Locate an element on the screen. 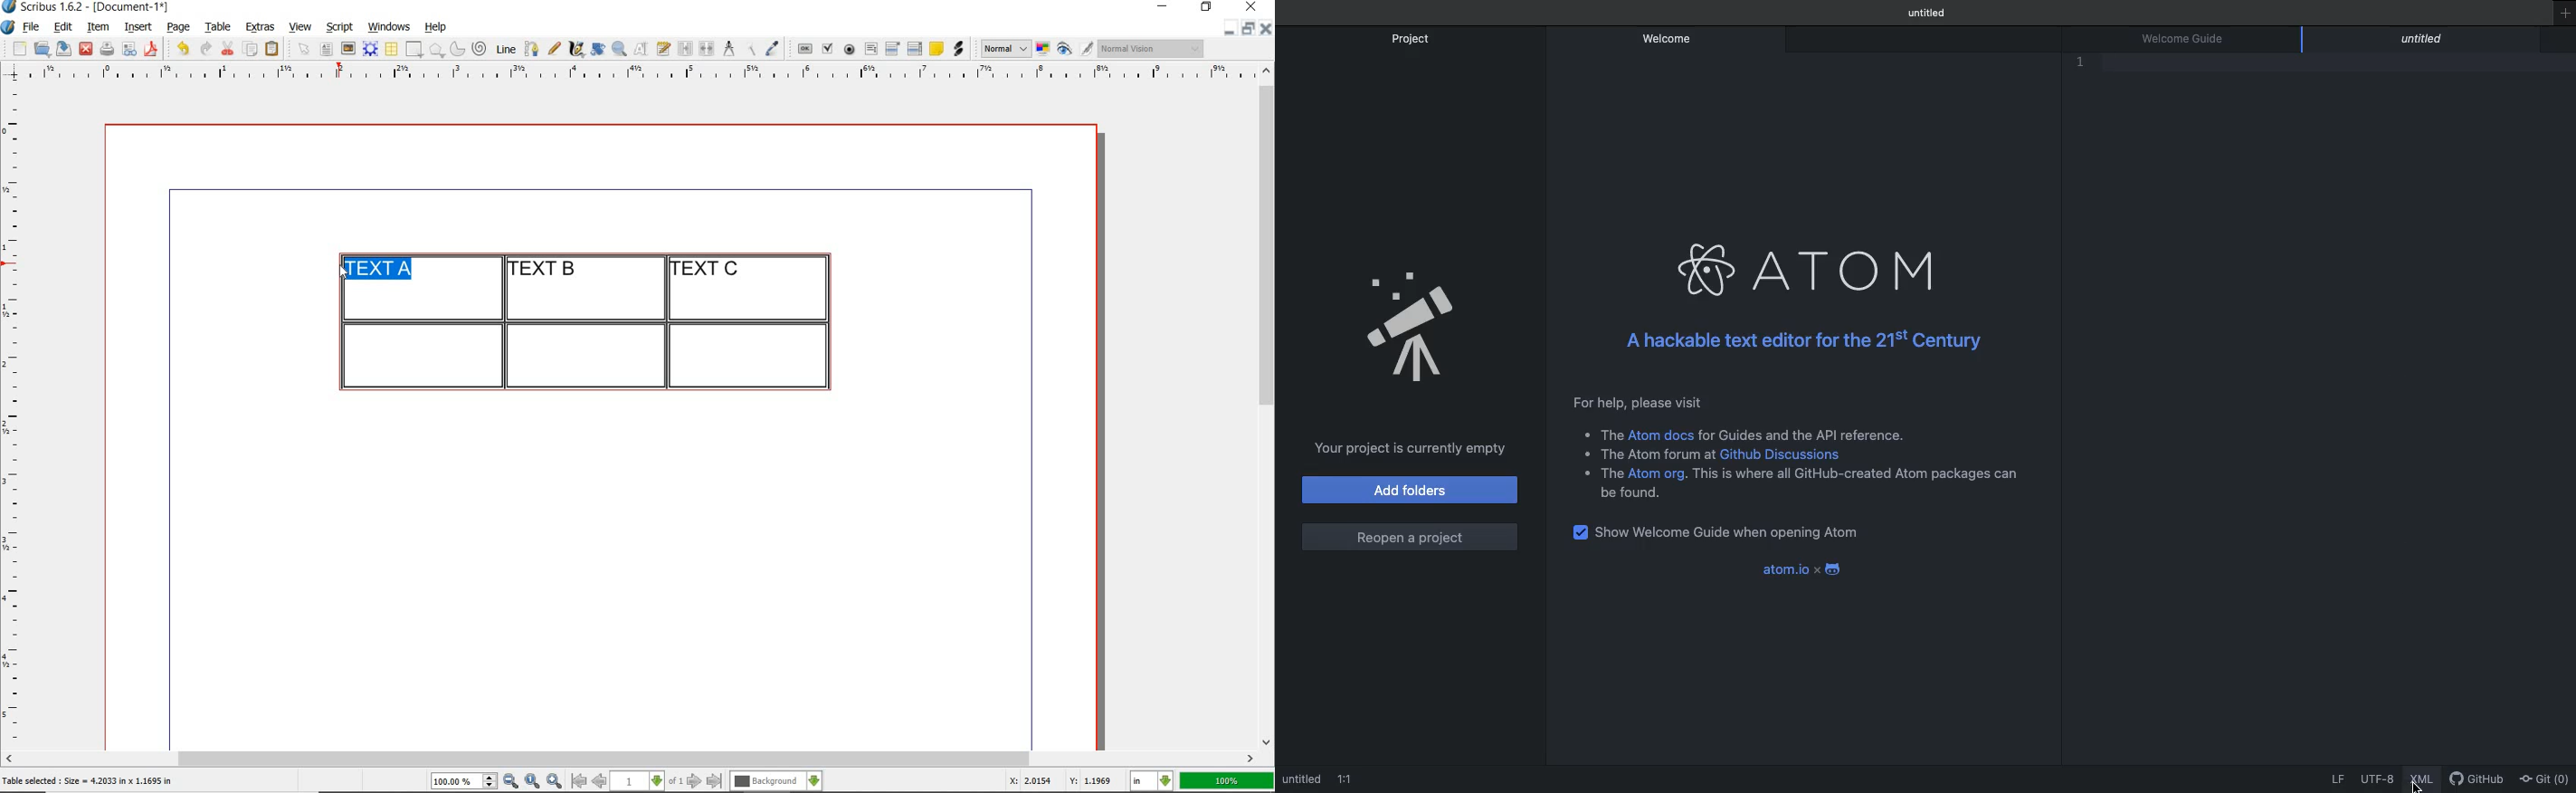 This screenshot has width=2576, height=812. table is located at coordinates (219, 27).